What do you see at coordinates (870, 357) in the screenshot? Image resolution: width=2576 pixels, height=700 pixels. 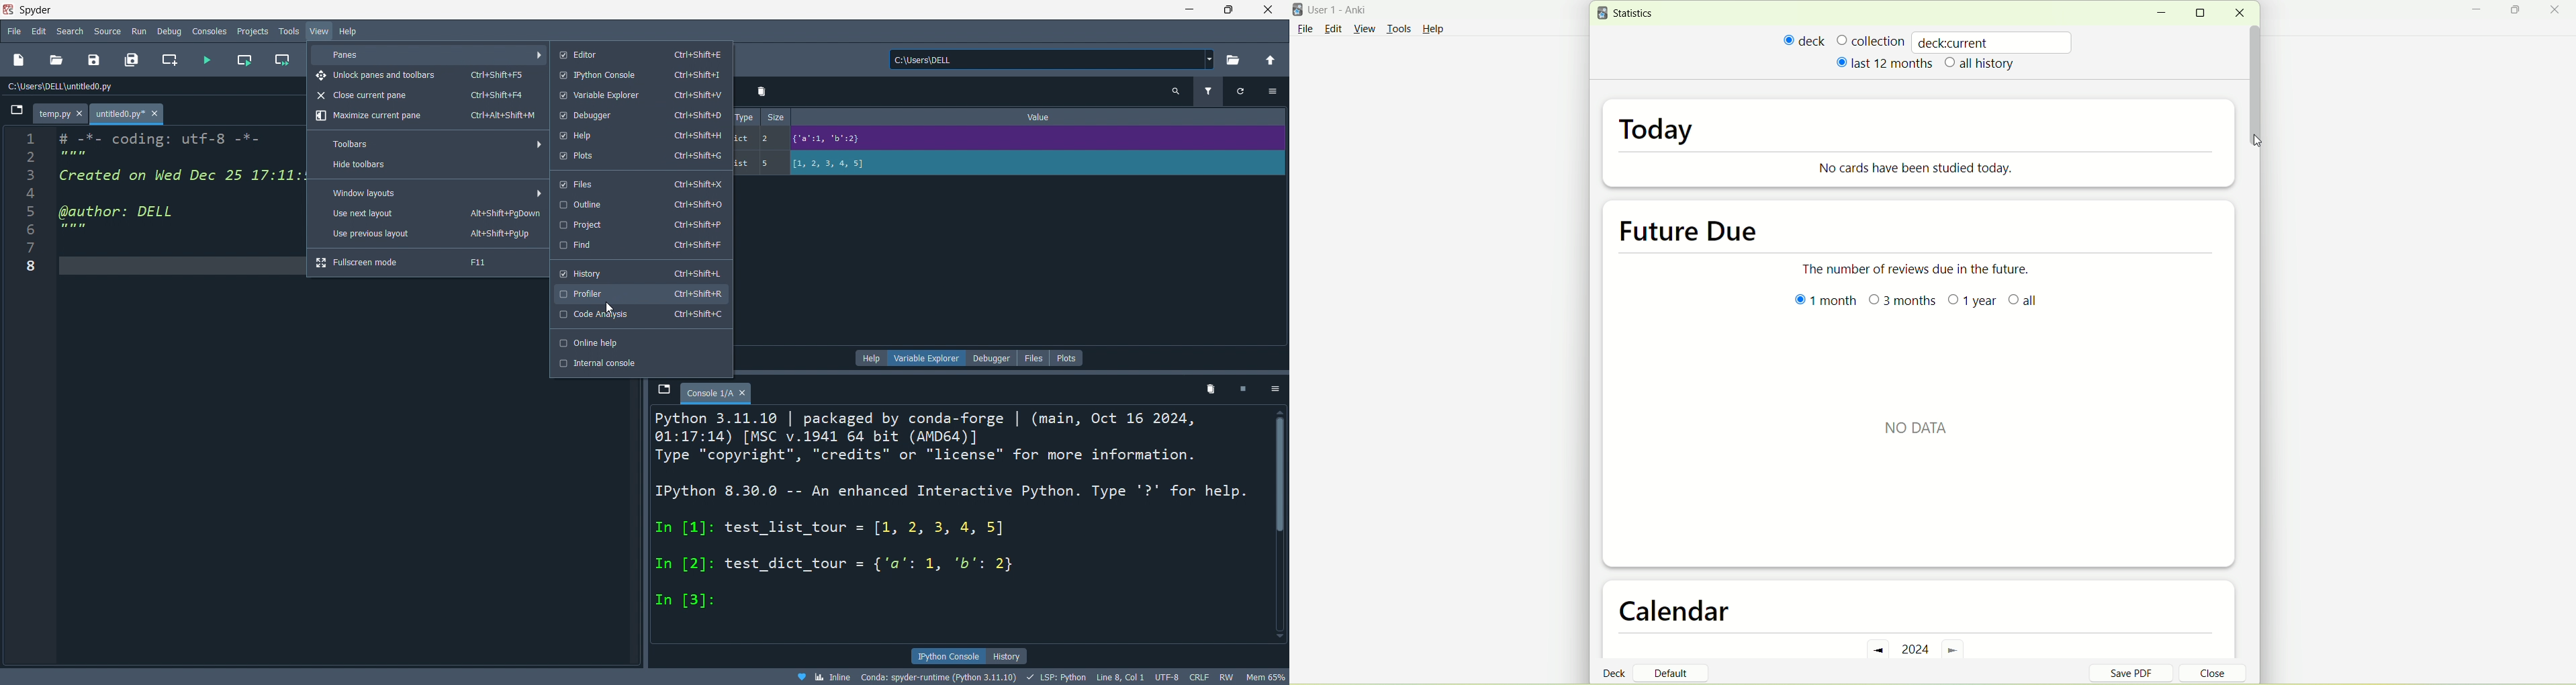 I see `help` at bounding box center [870, 357].